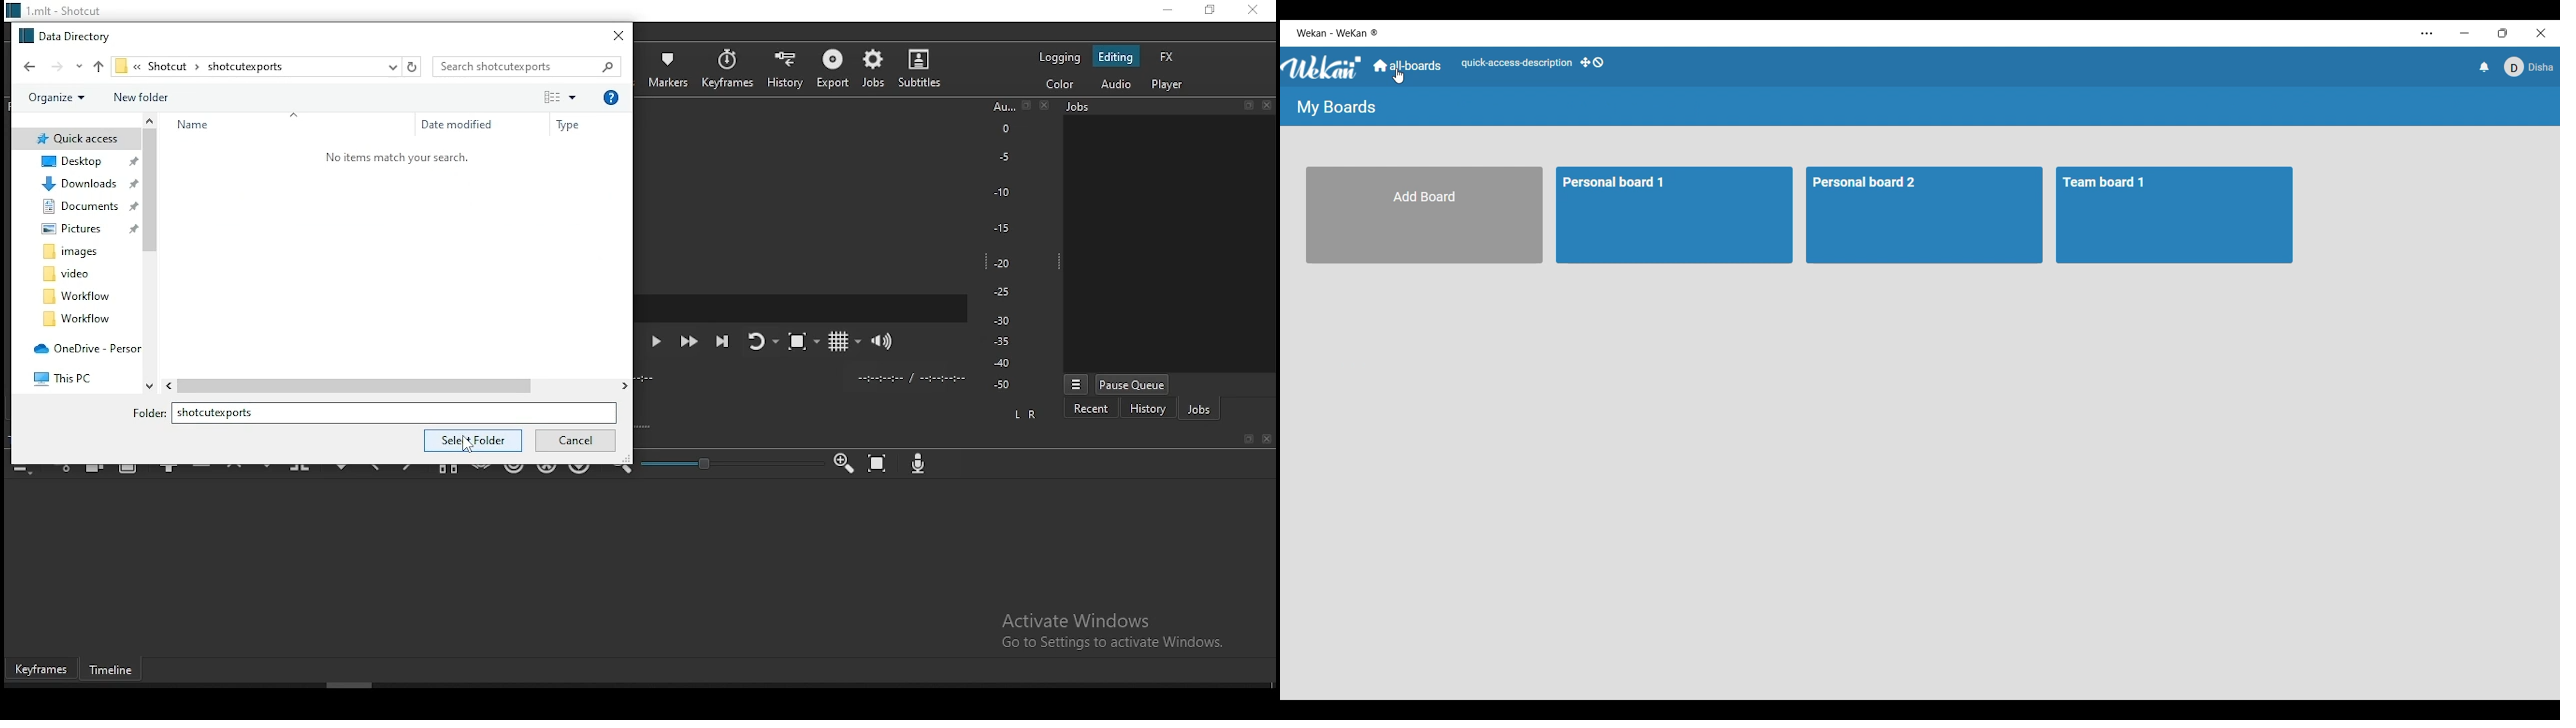  I want to click on recent, so click(1091, 408).